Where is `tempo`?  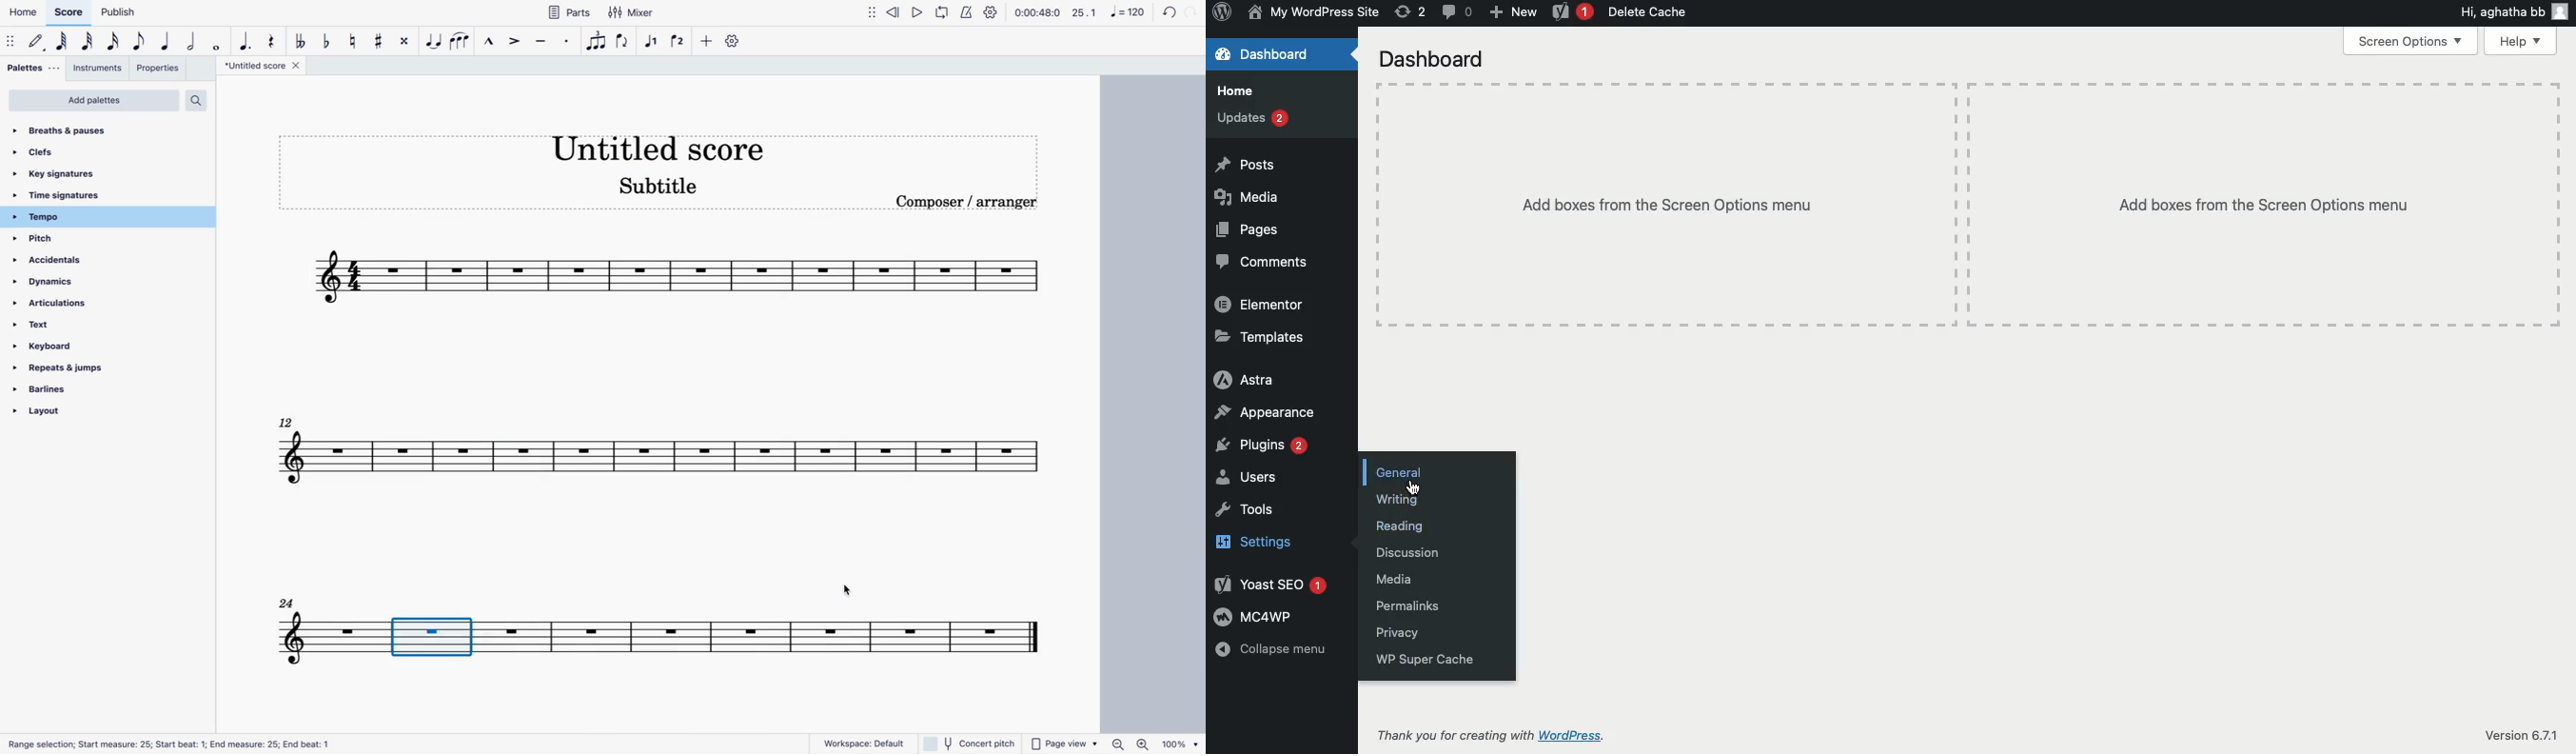 tempo is located at coordinates (54, 218).